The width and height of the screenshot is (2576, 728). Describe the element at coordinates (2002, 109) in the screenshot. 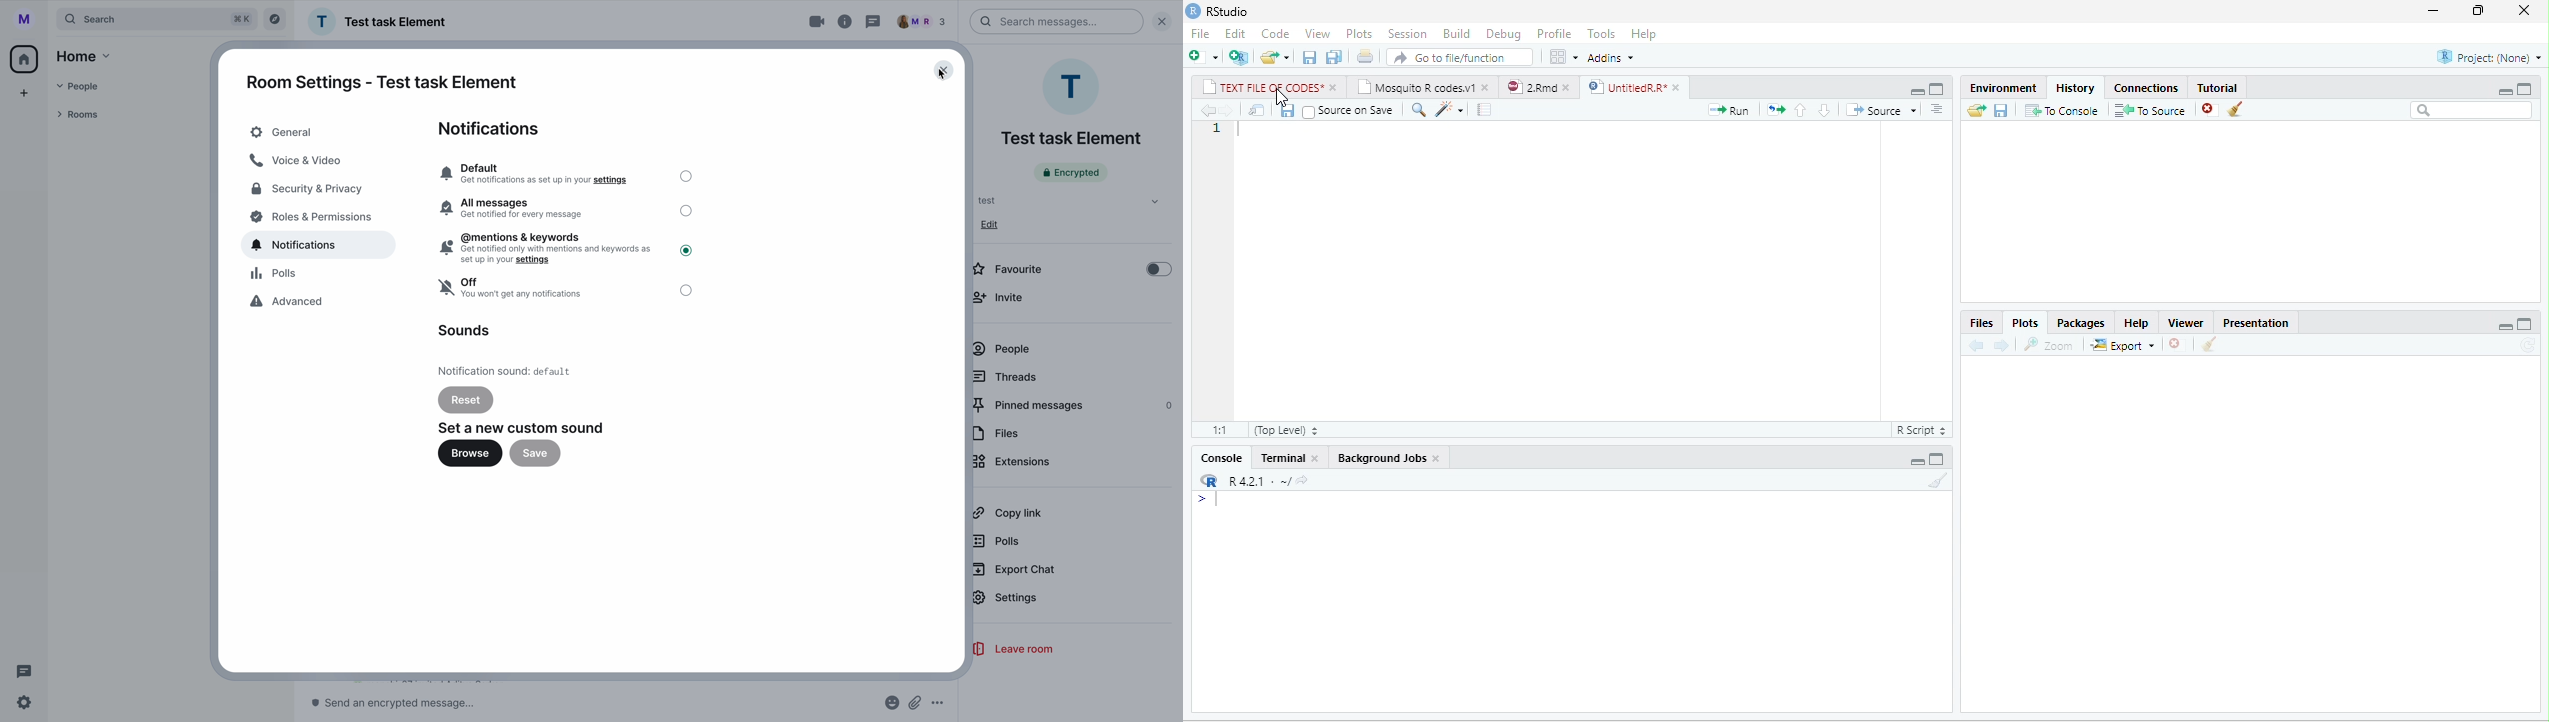

I see `save` at that location.